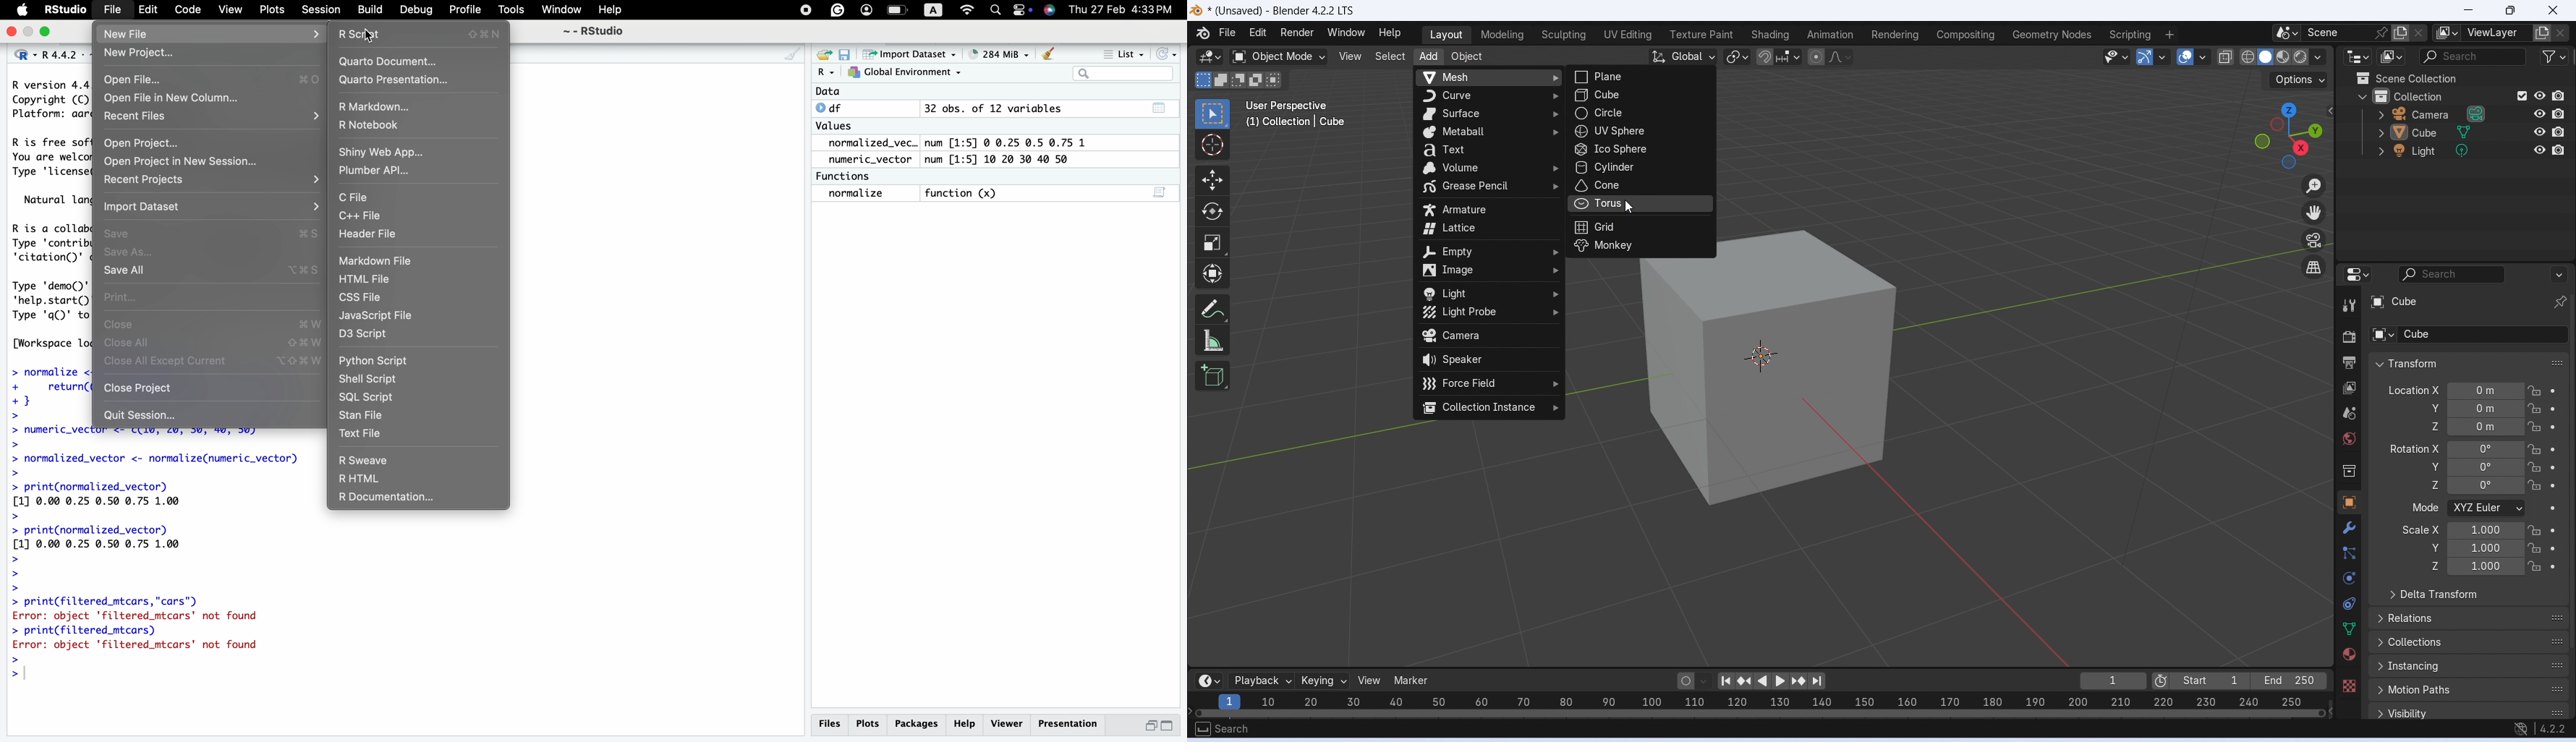 This screenshot has width=2576, height=756. I want to click on GRAMMERLY, so click(837, 9).